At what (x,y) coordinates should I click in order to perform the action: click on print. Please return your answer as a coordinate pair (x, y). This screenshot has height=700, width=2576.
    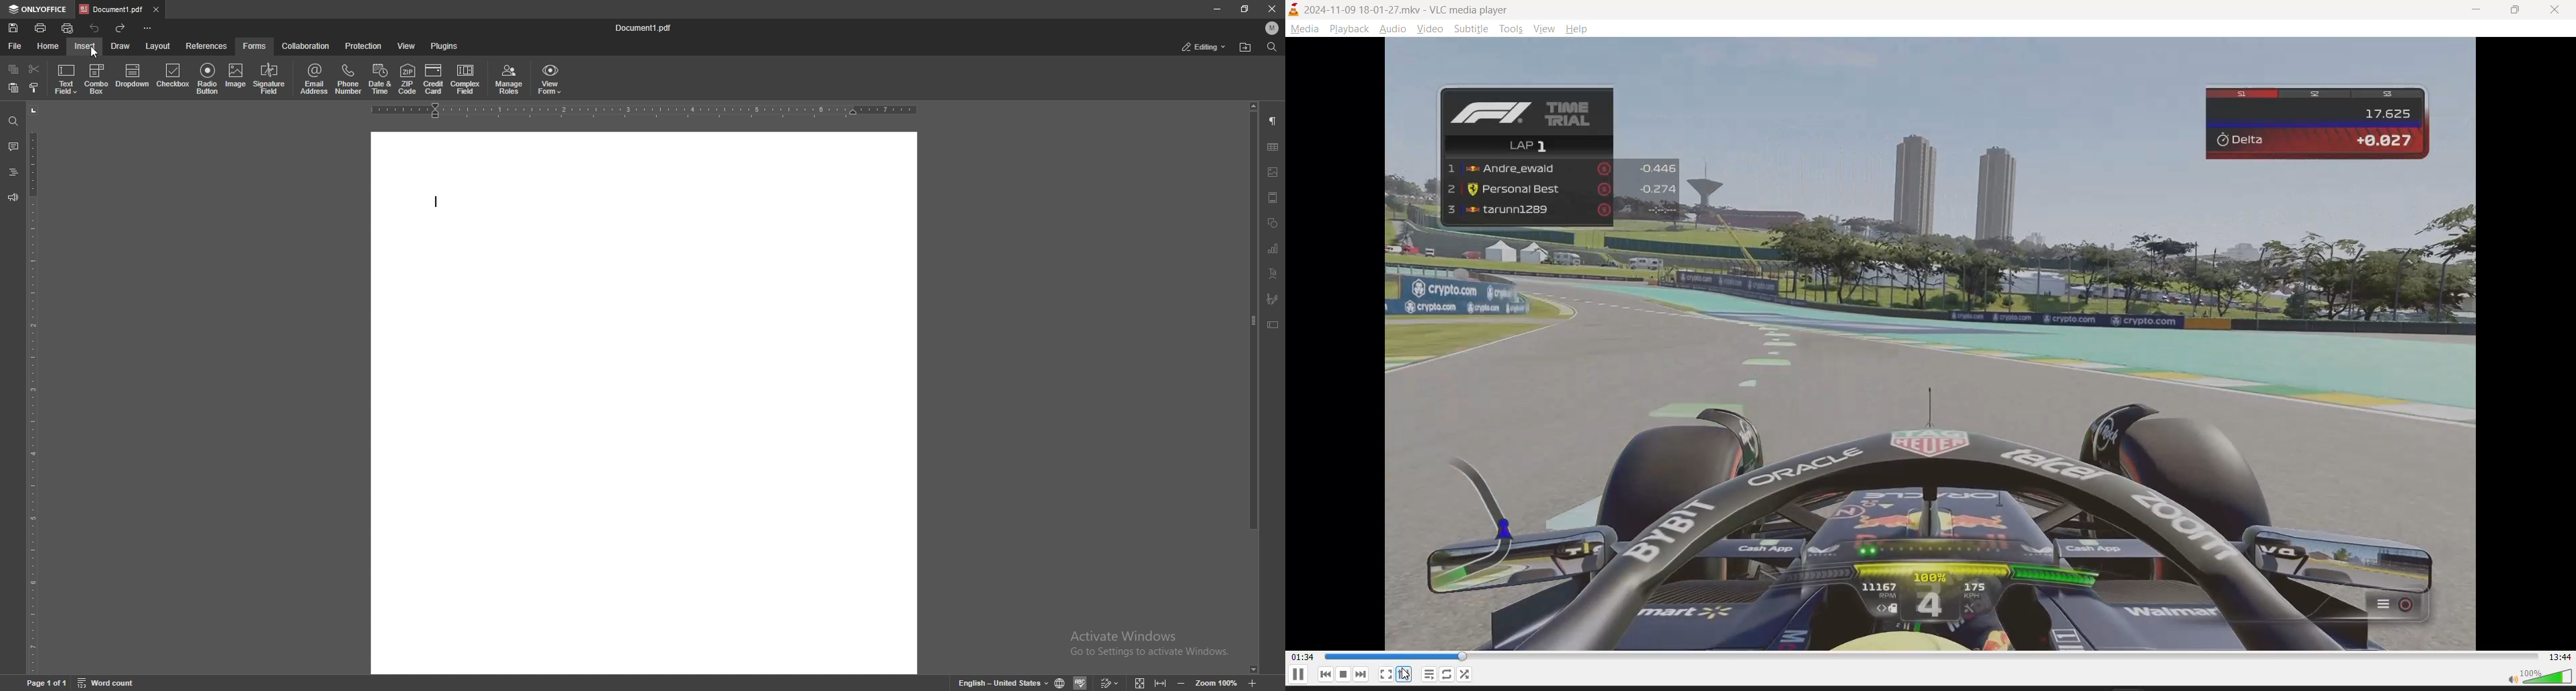
    Looking at the image, I should click on (42, 28).